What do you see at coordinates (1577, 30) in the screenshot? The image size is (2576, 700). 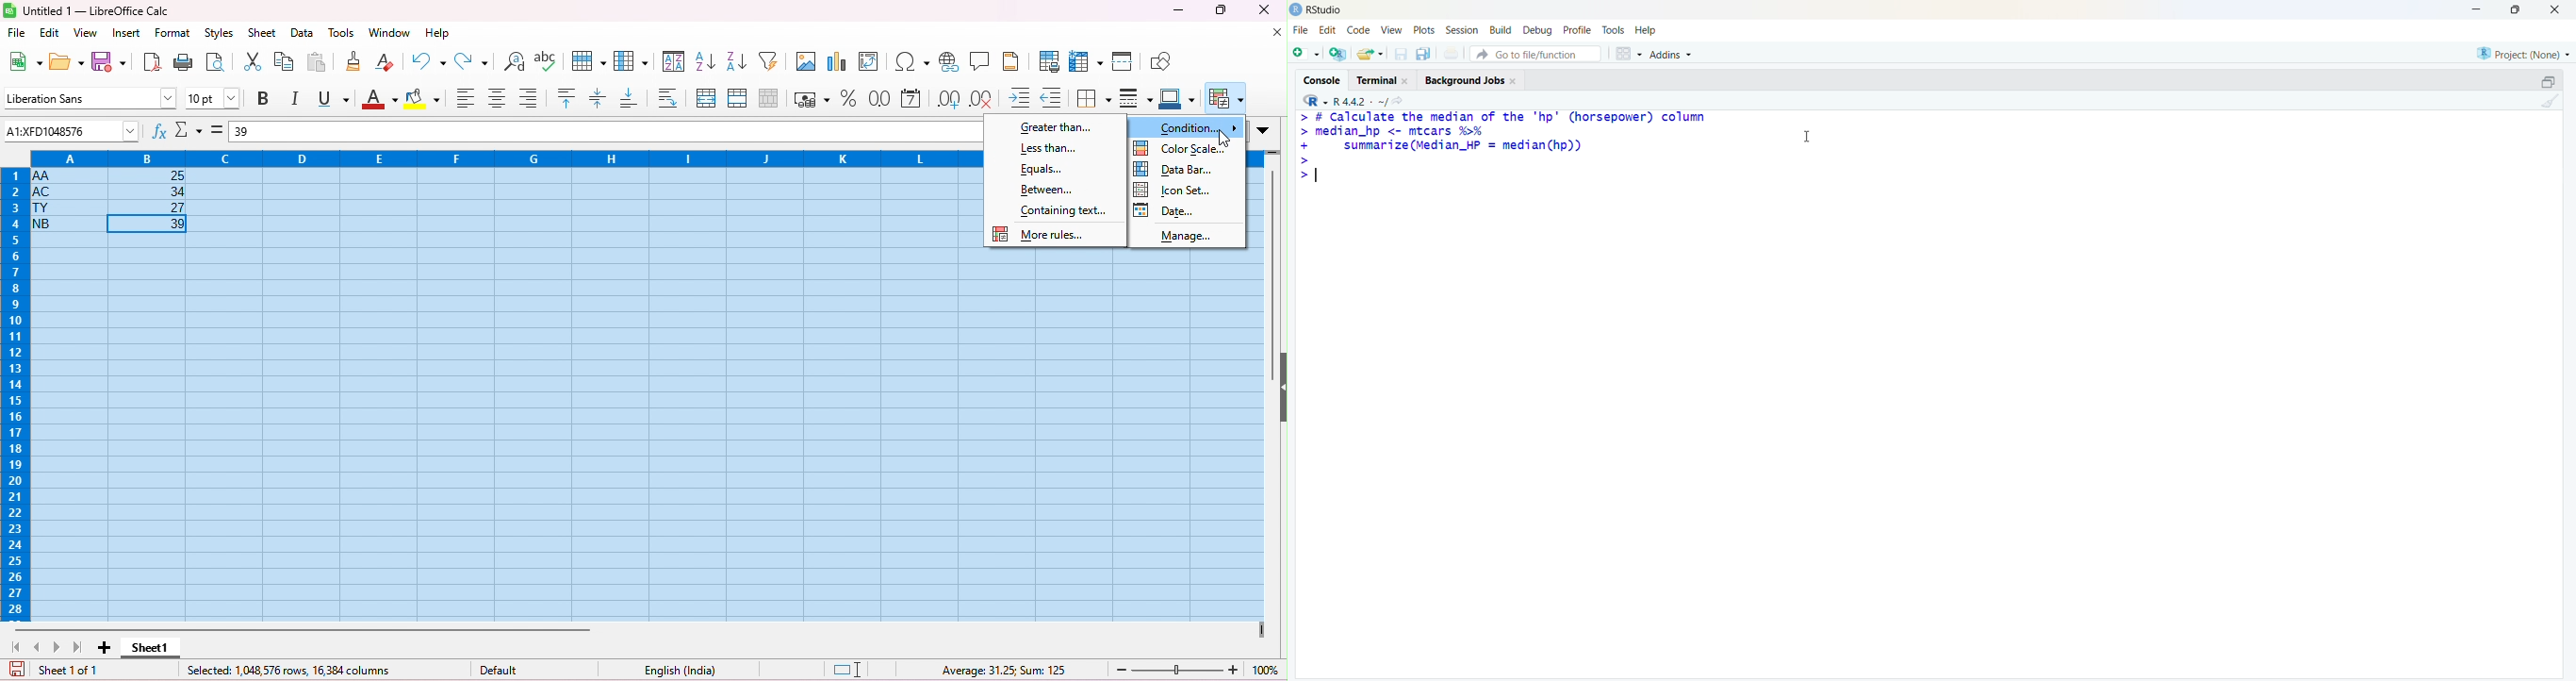 I see `profile` at bounding box center [1577, 30].